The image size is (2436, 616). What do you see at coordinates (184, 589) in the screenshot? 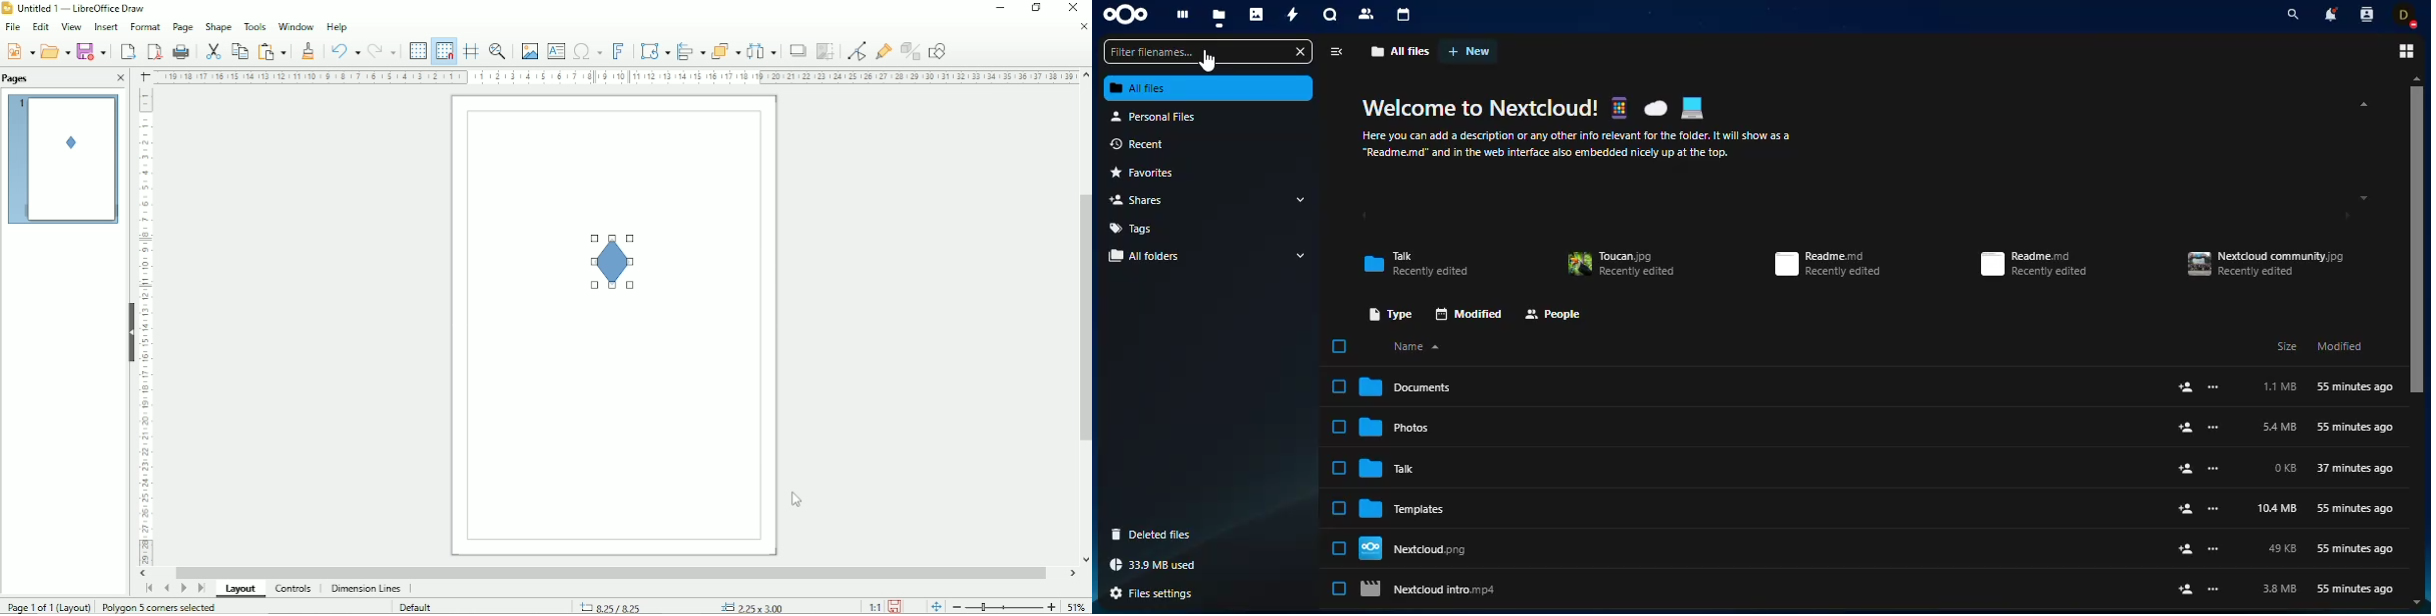
I see `Scroll to next page` at bounding box center [184, 589].